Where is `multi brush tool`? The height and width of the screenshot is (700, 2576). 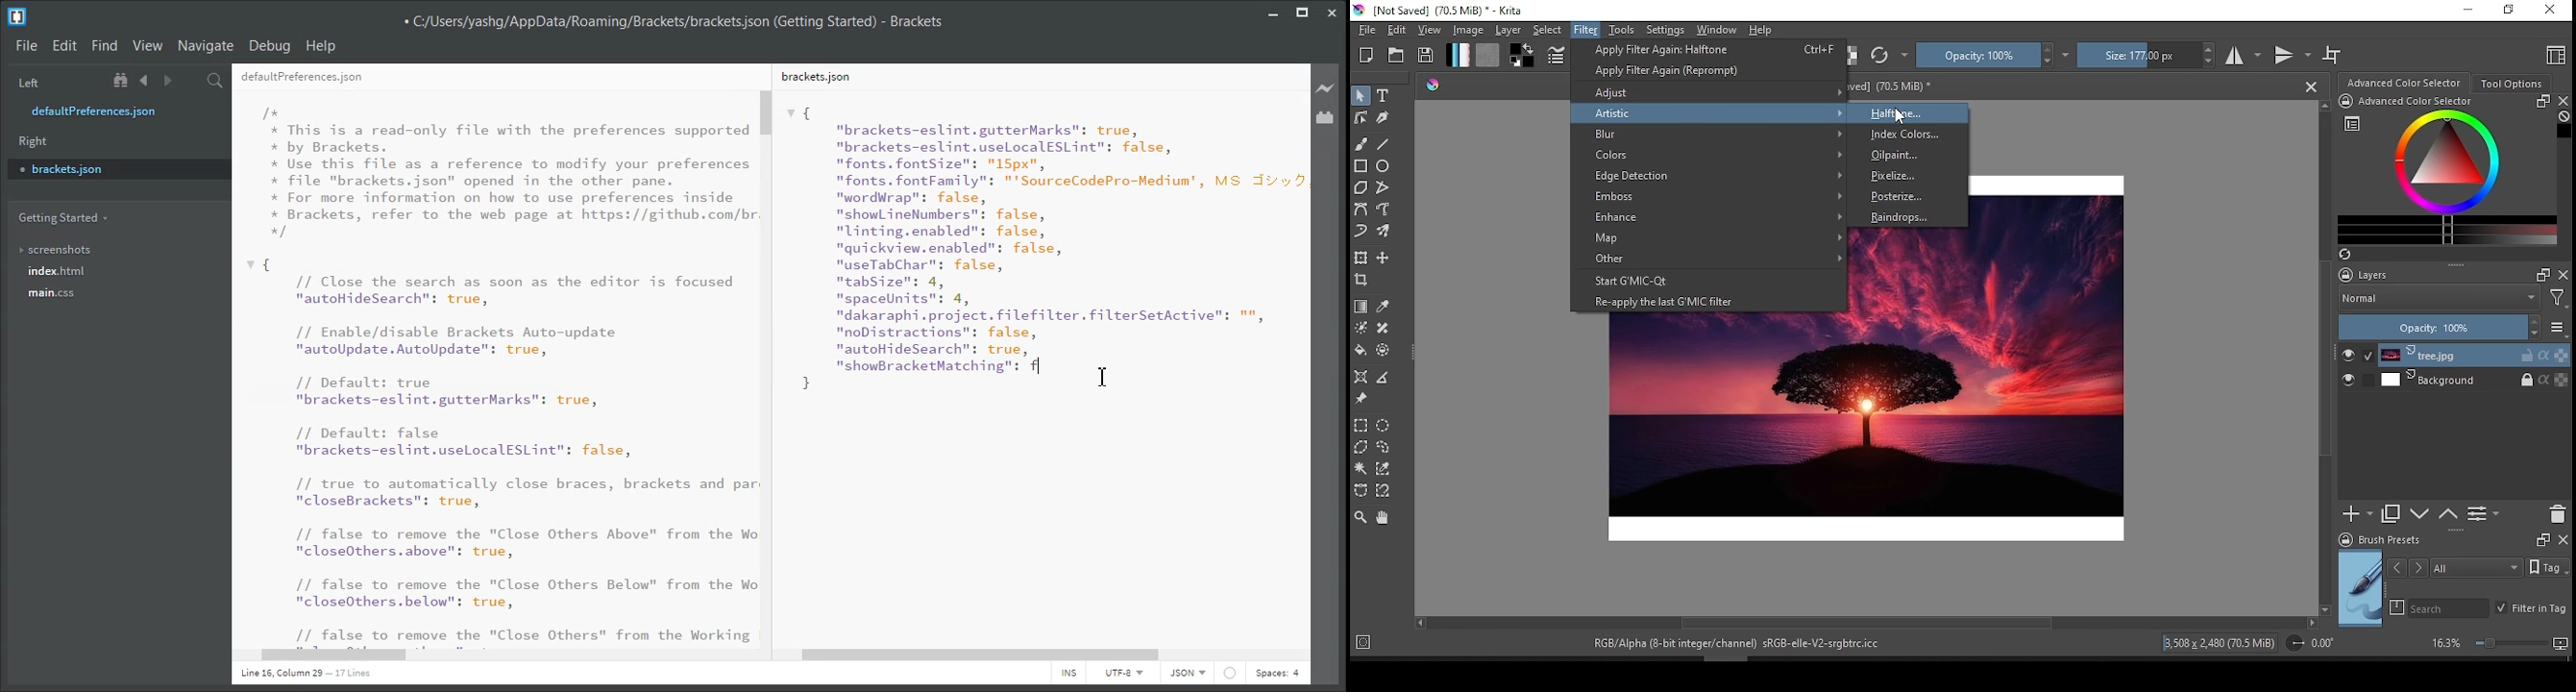
multi brush tool is located at coordinates (1385, 231).